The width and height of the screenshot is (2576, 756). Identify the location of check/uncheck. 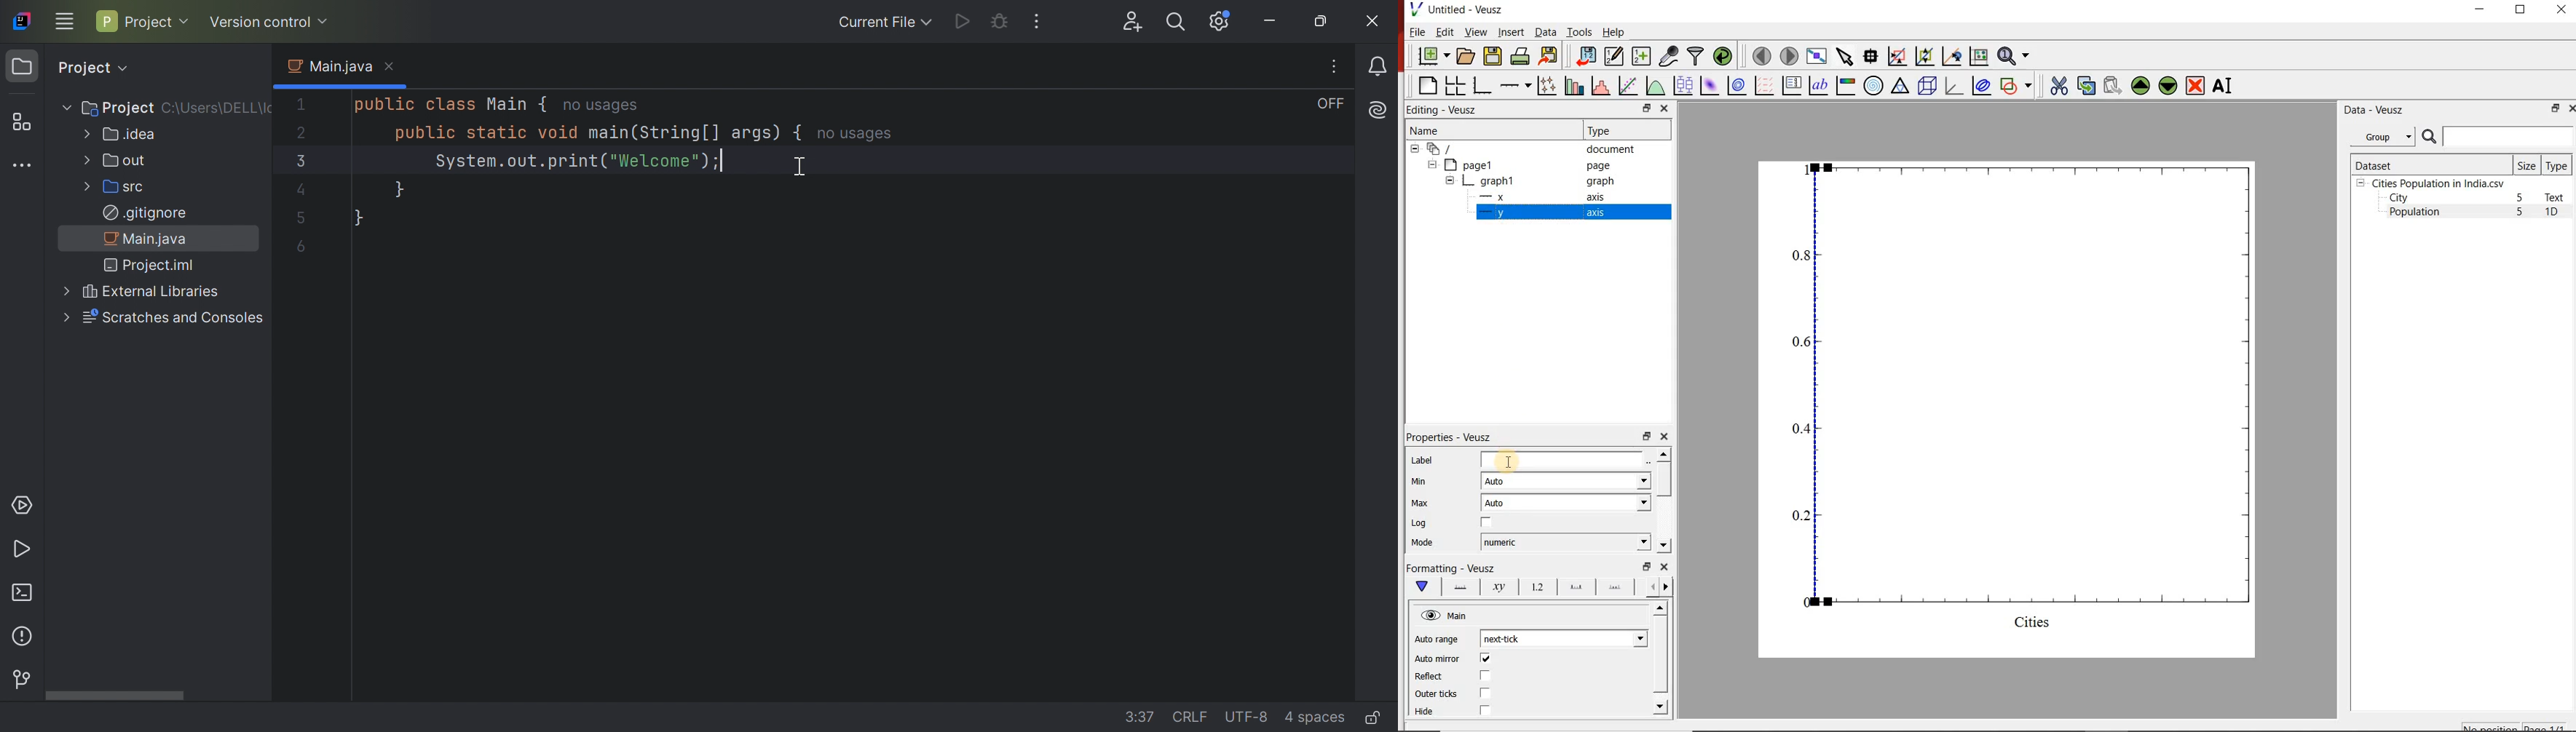
(1486, 675).